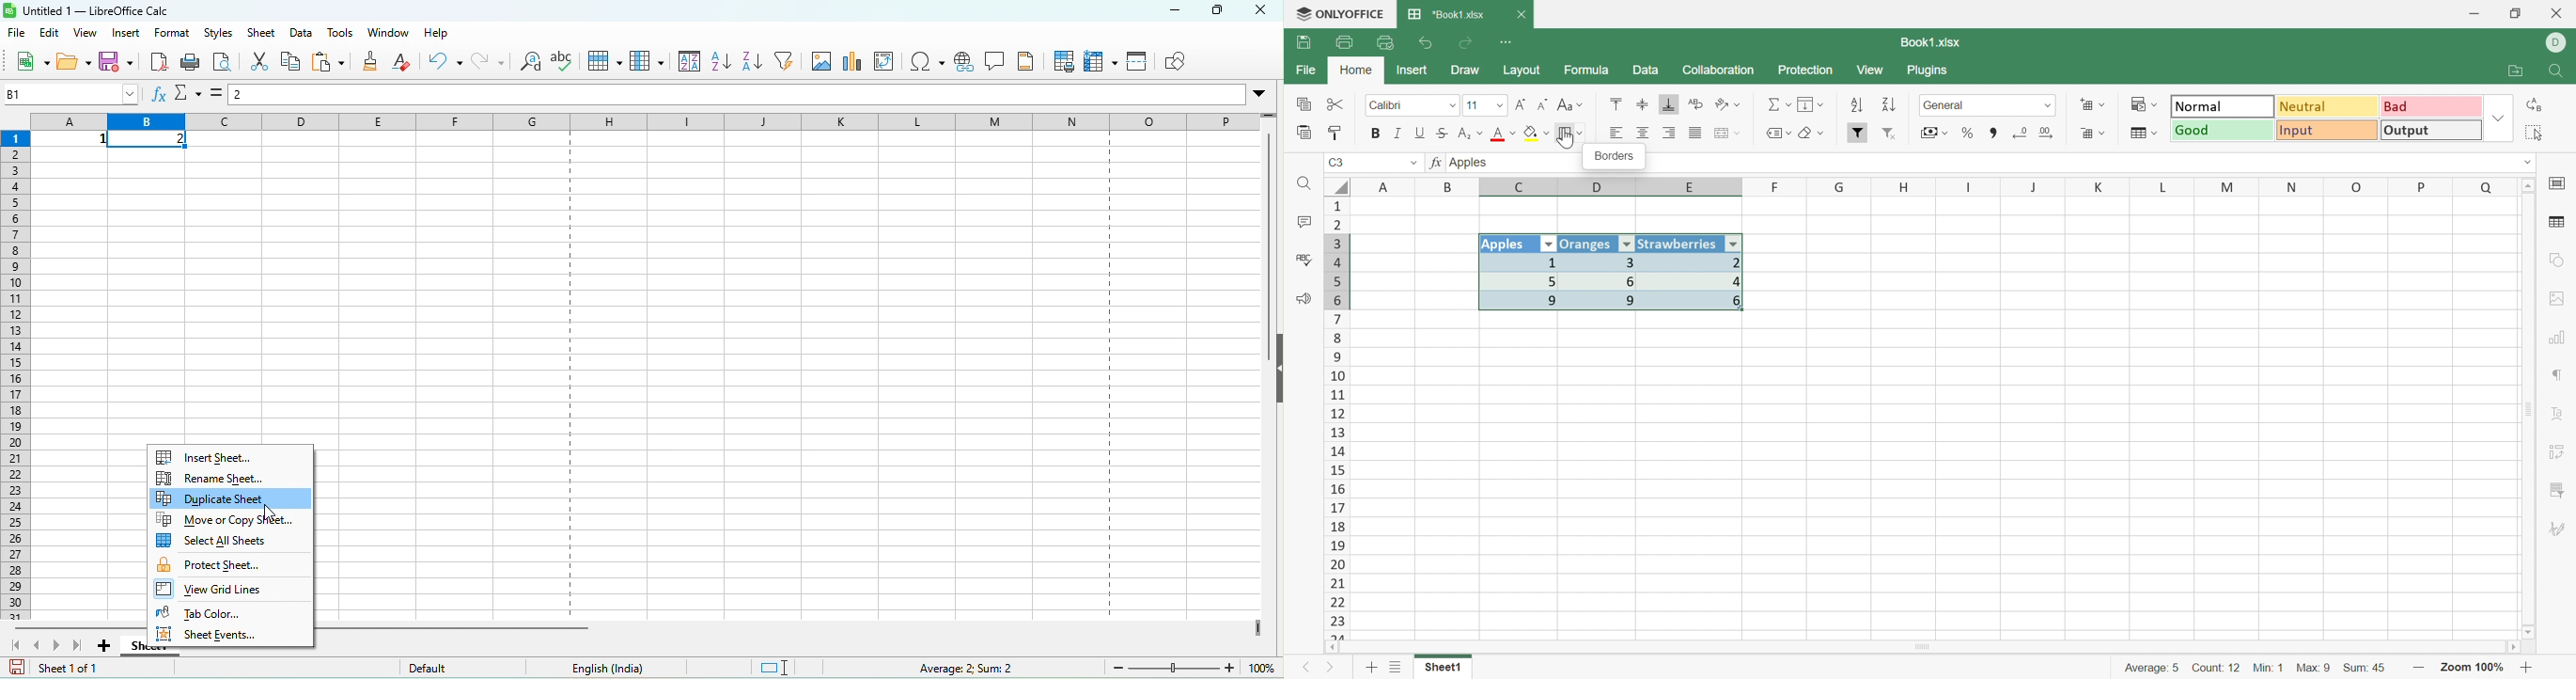 This screenshot has height=700, width=2576. I want to click on Normal, so click(2222, 106).